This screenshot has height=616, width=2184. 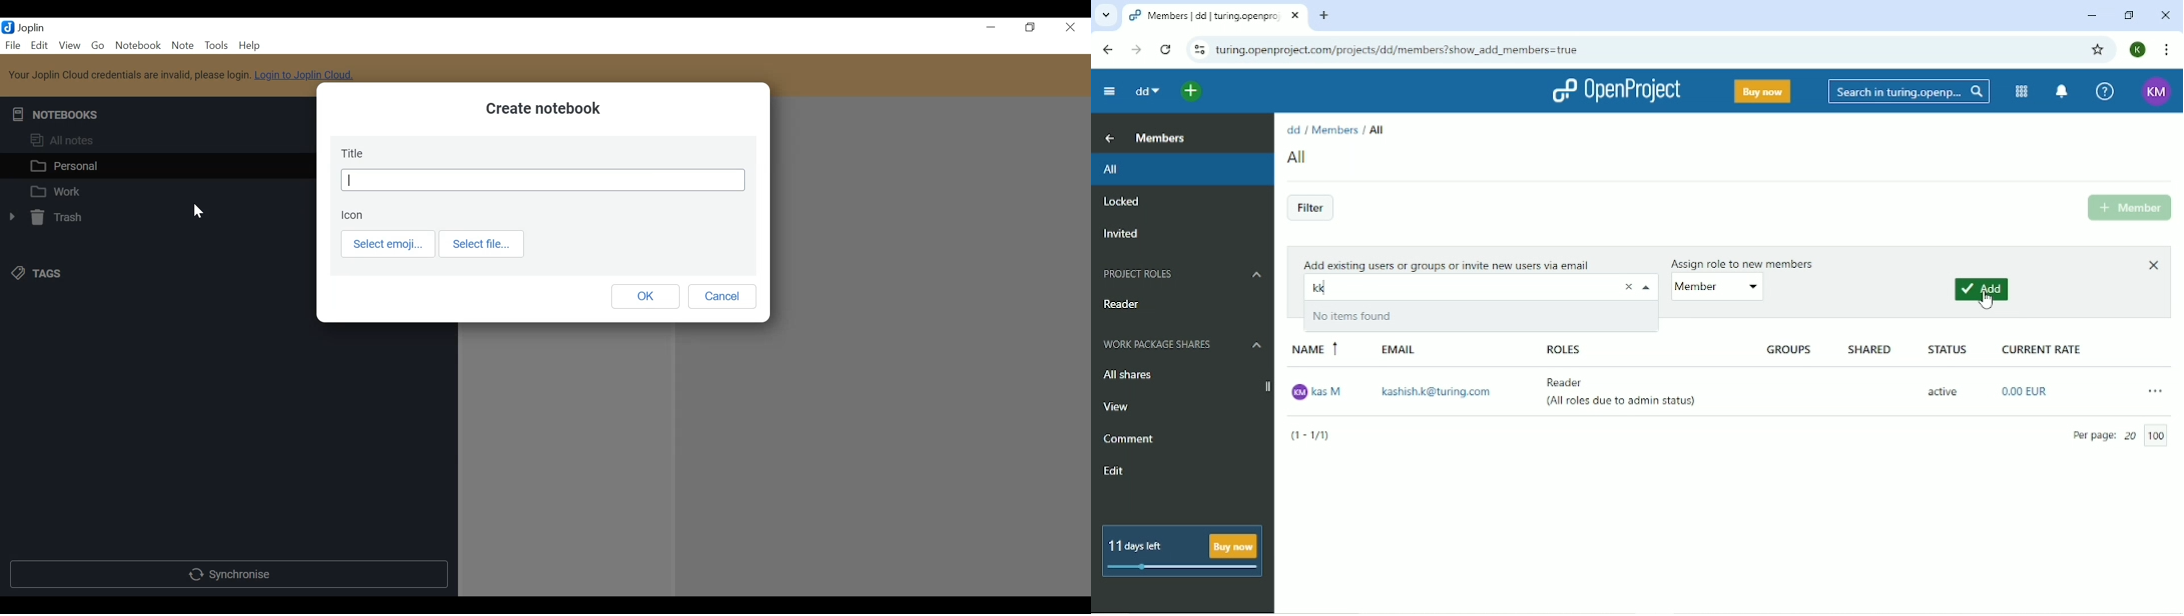 What do you see at coordinates (1360, 317) in the screenshot?
I see `No items found` at bounding box center [1360, 317].